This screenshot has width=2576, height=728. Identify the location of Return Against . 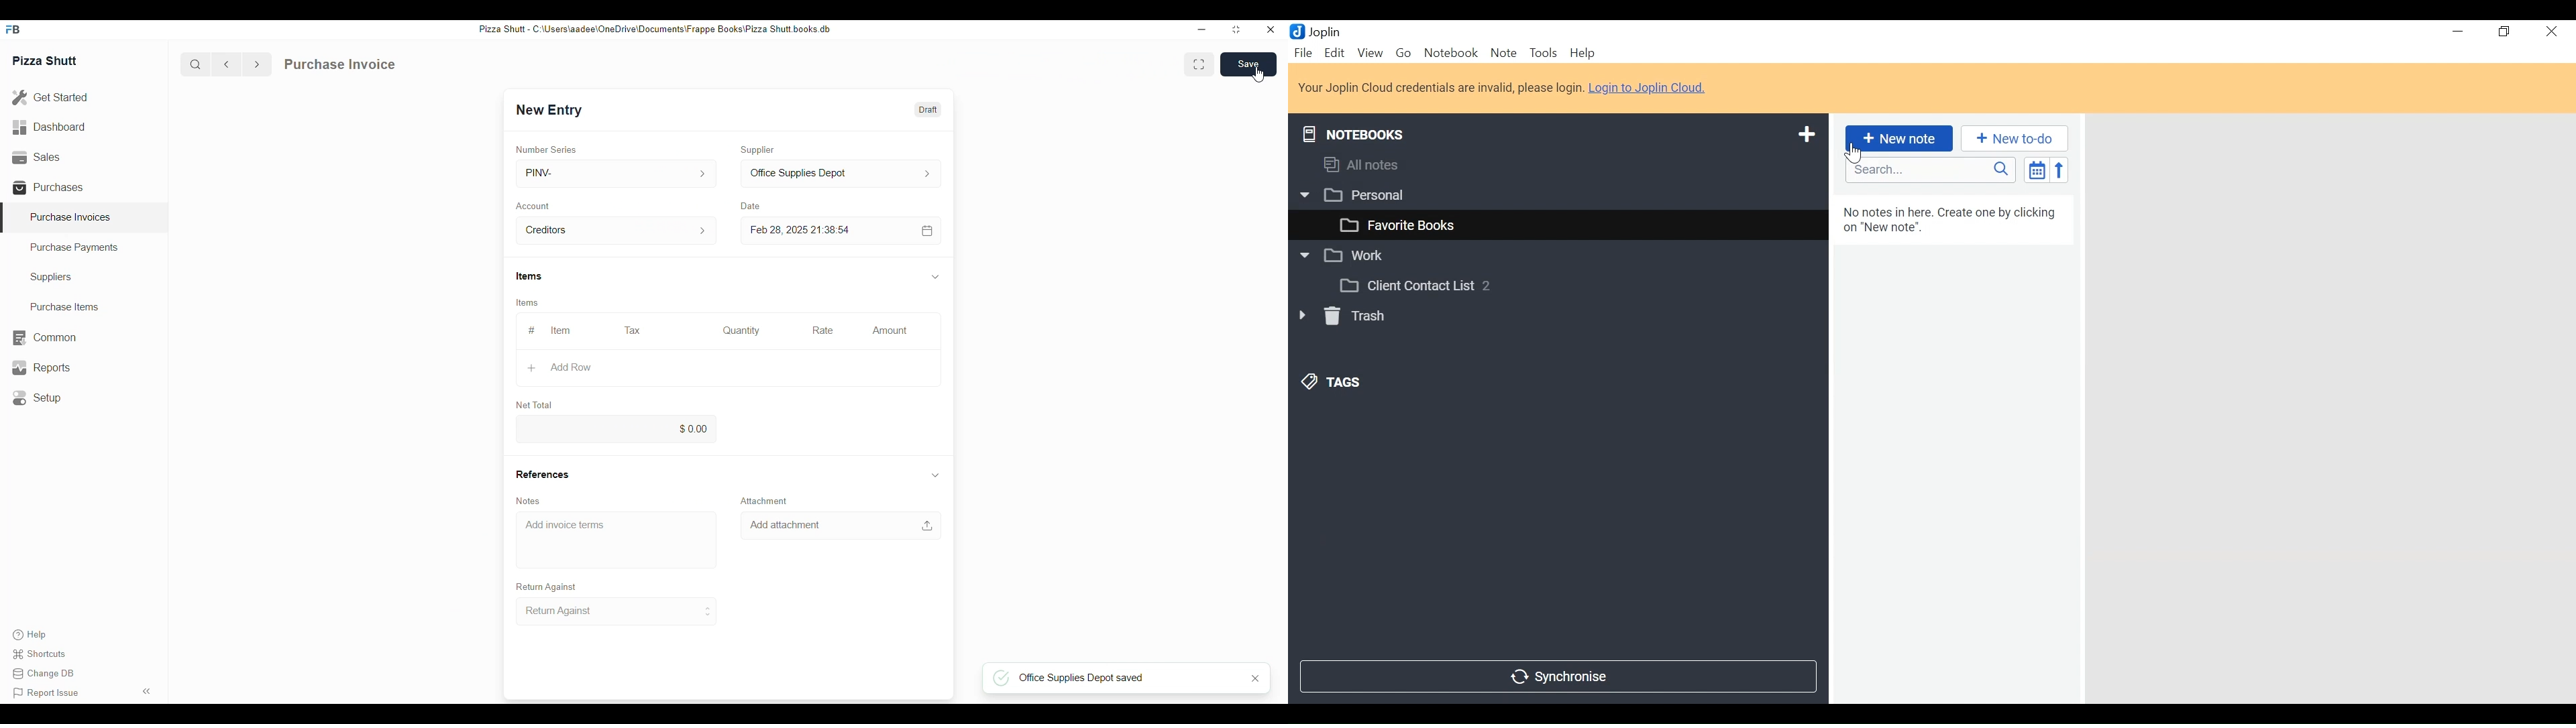
(618, 611).